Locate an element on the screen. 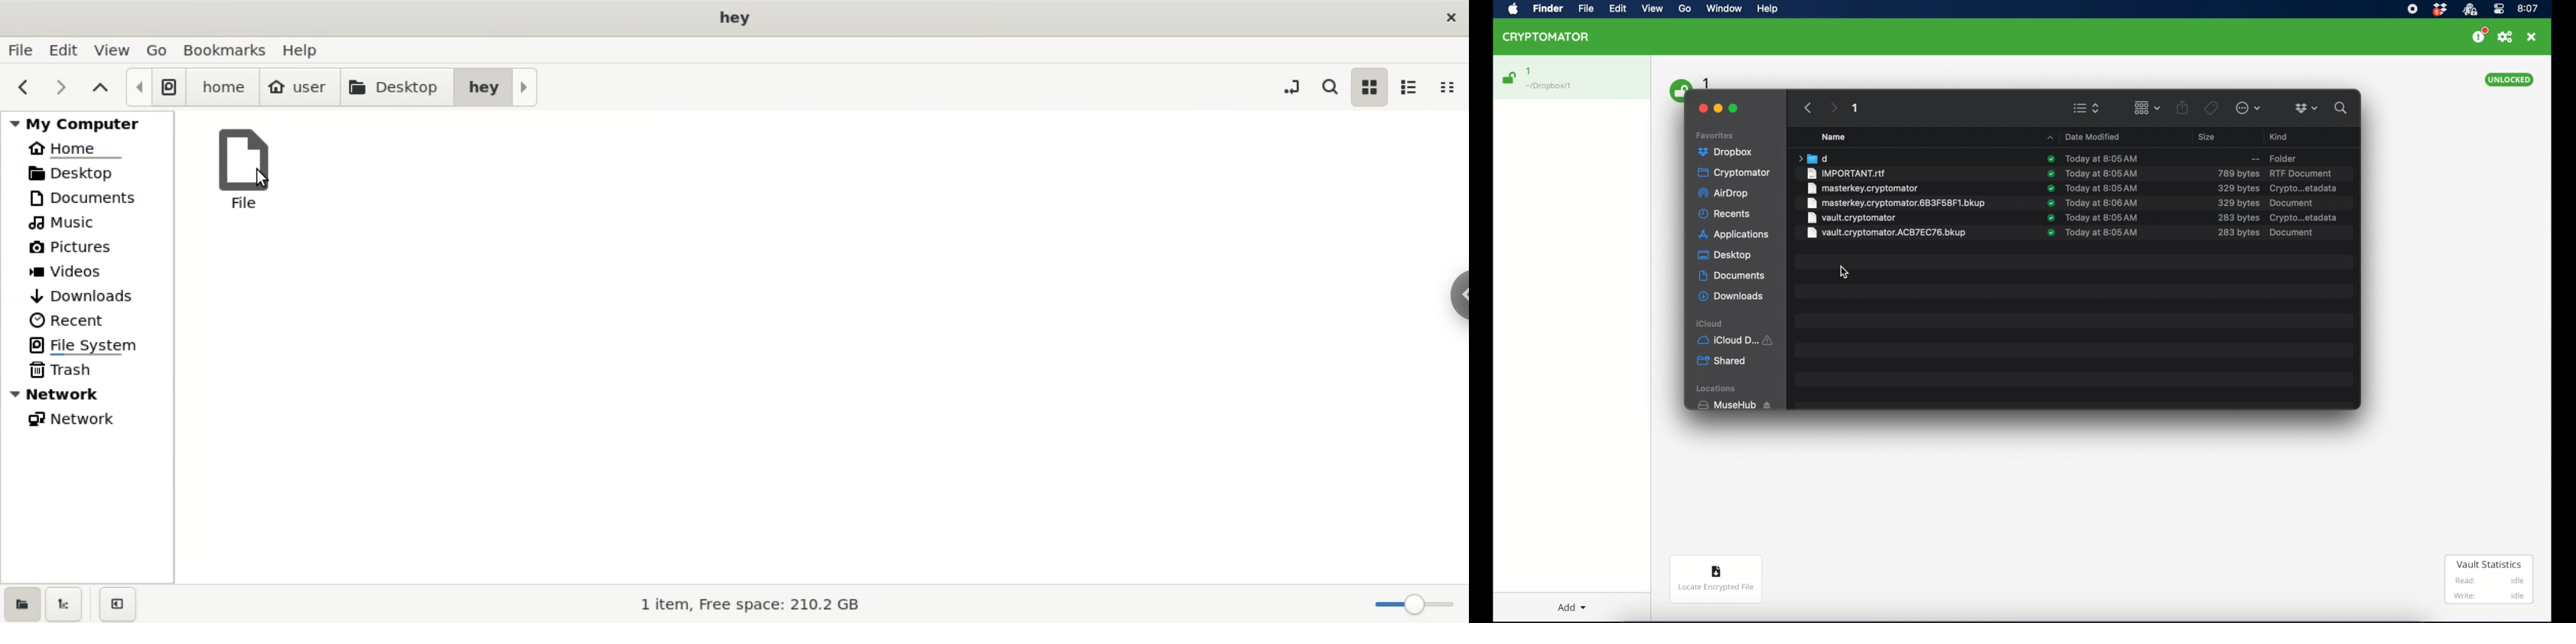  document is located at coordinates (2292, 202).